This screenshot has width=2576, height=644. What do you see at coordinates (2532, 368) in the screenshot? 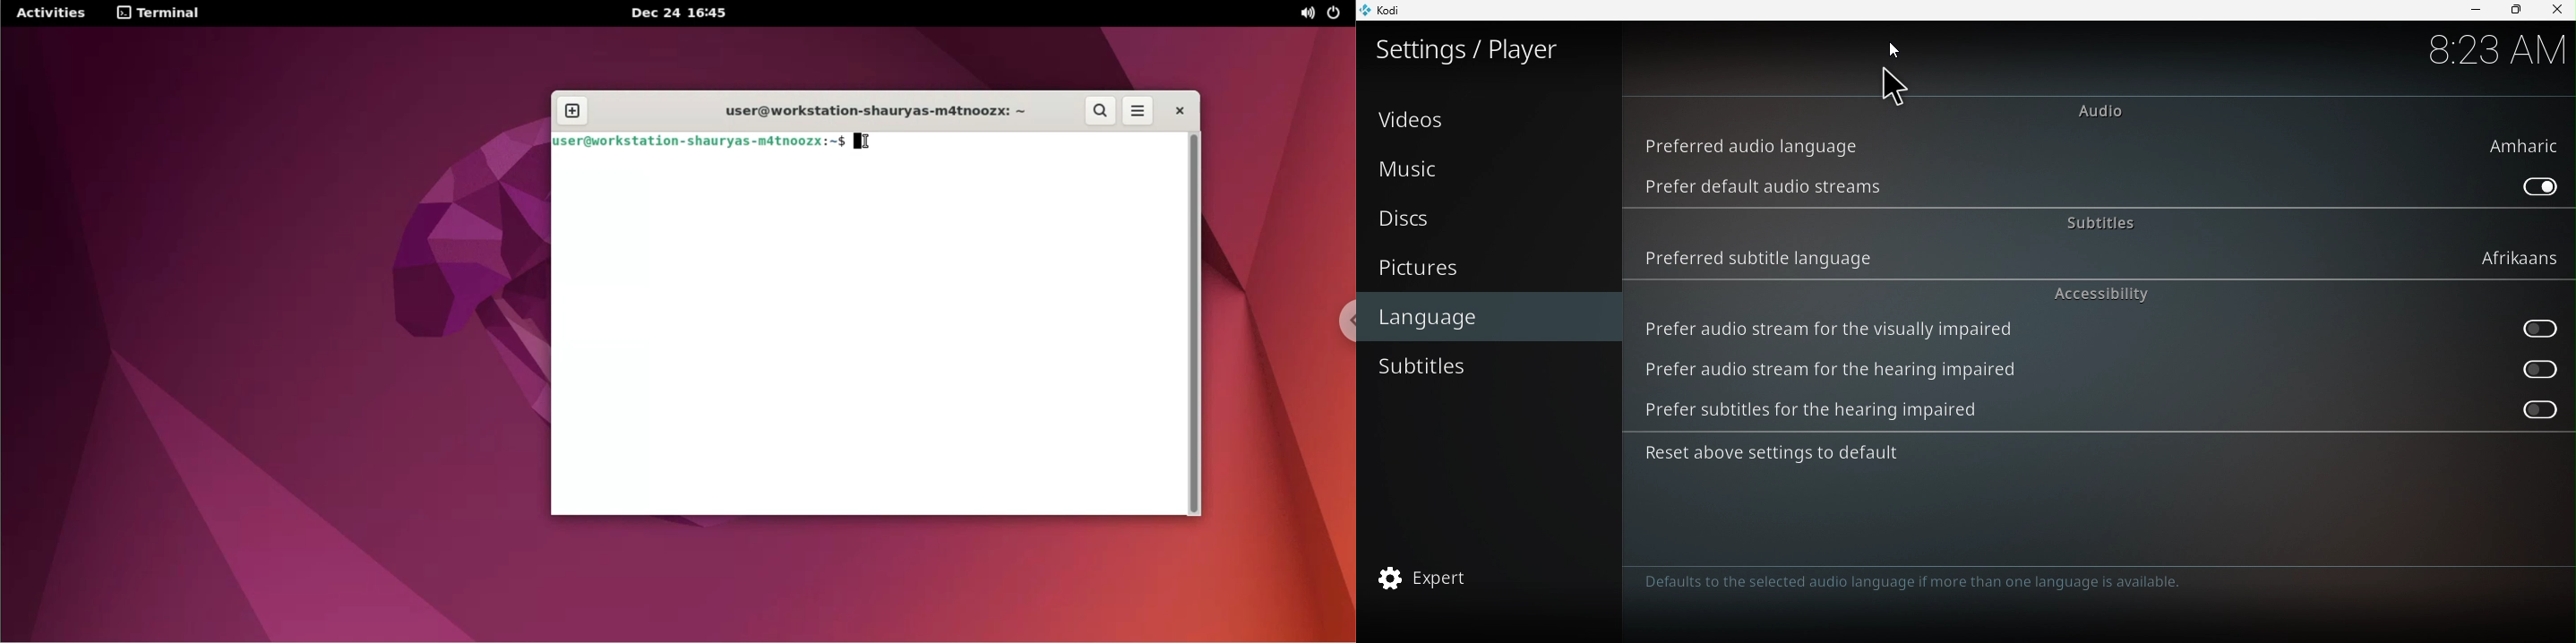
I see `Prefer audio stream for the hearing impaired` at bounding box center [2532, 368].